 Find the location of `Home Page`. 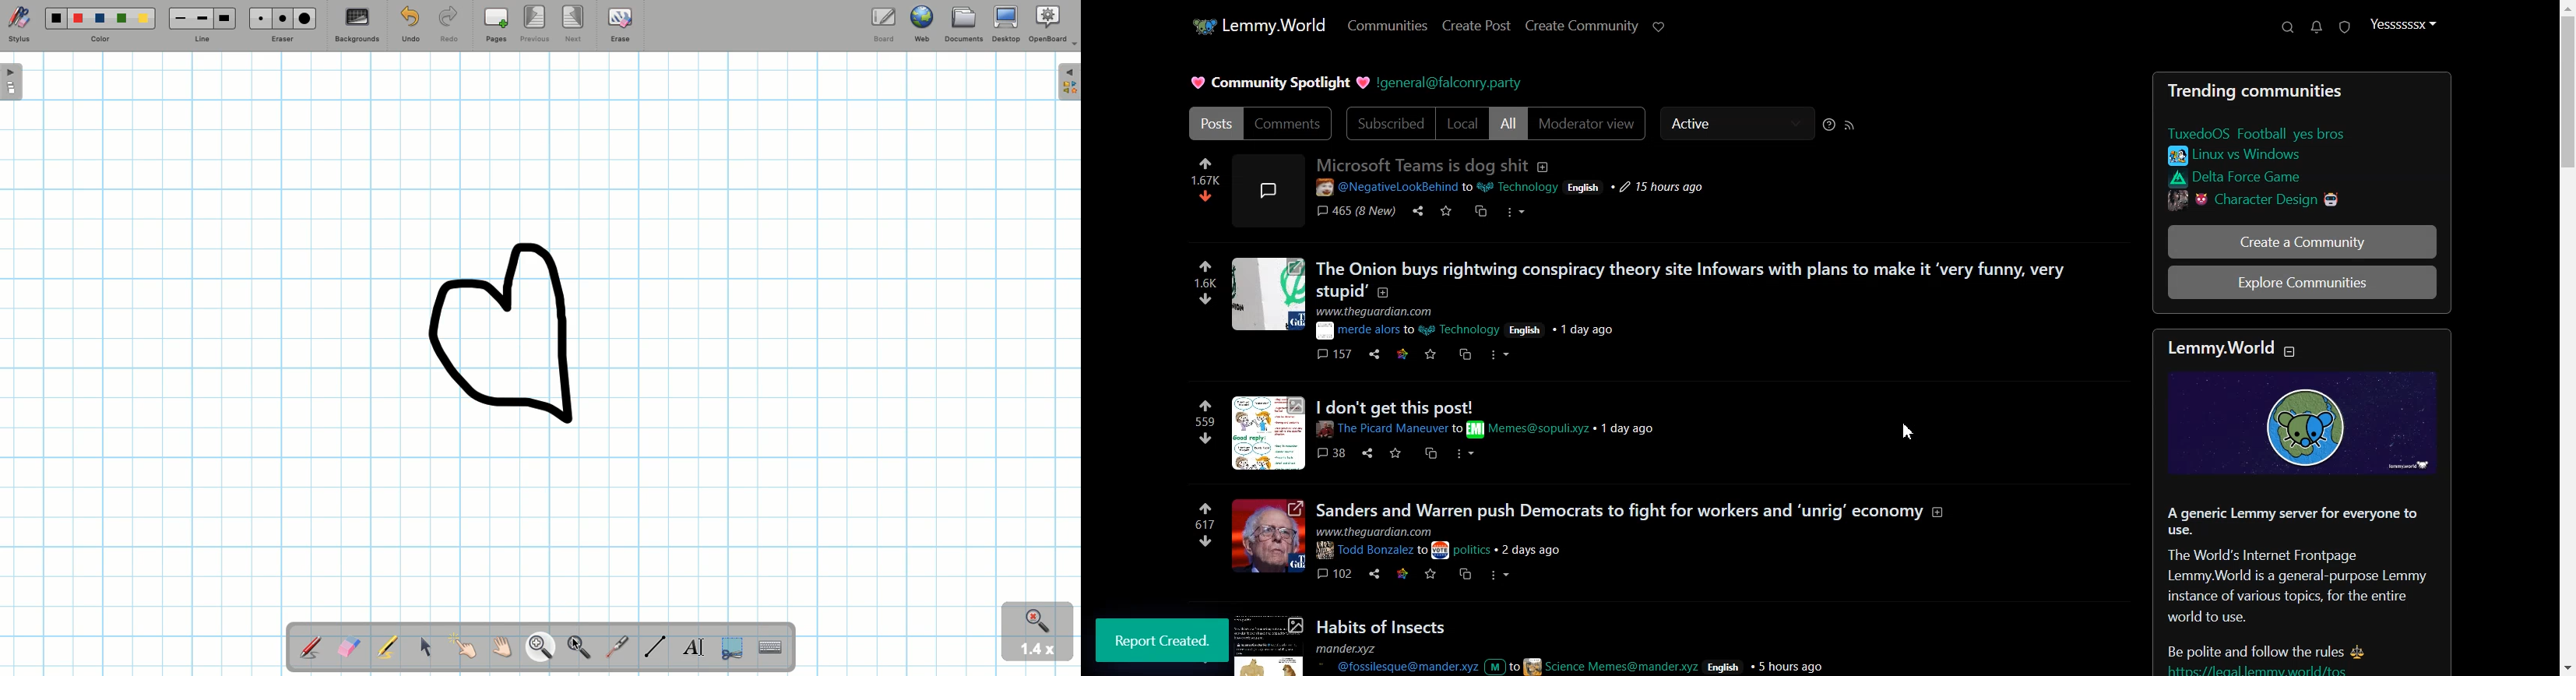

Home Page is located at coordinates (1258, 26).